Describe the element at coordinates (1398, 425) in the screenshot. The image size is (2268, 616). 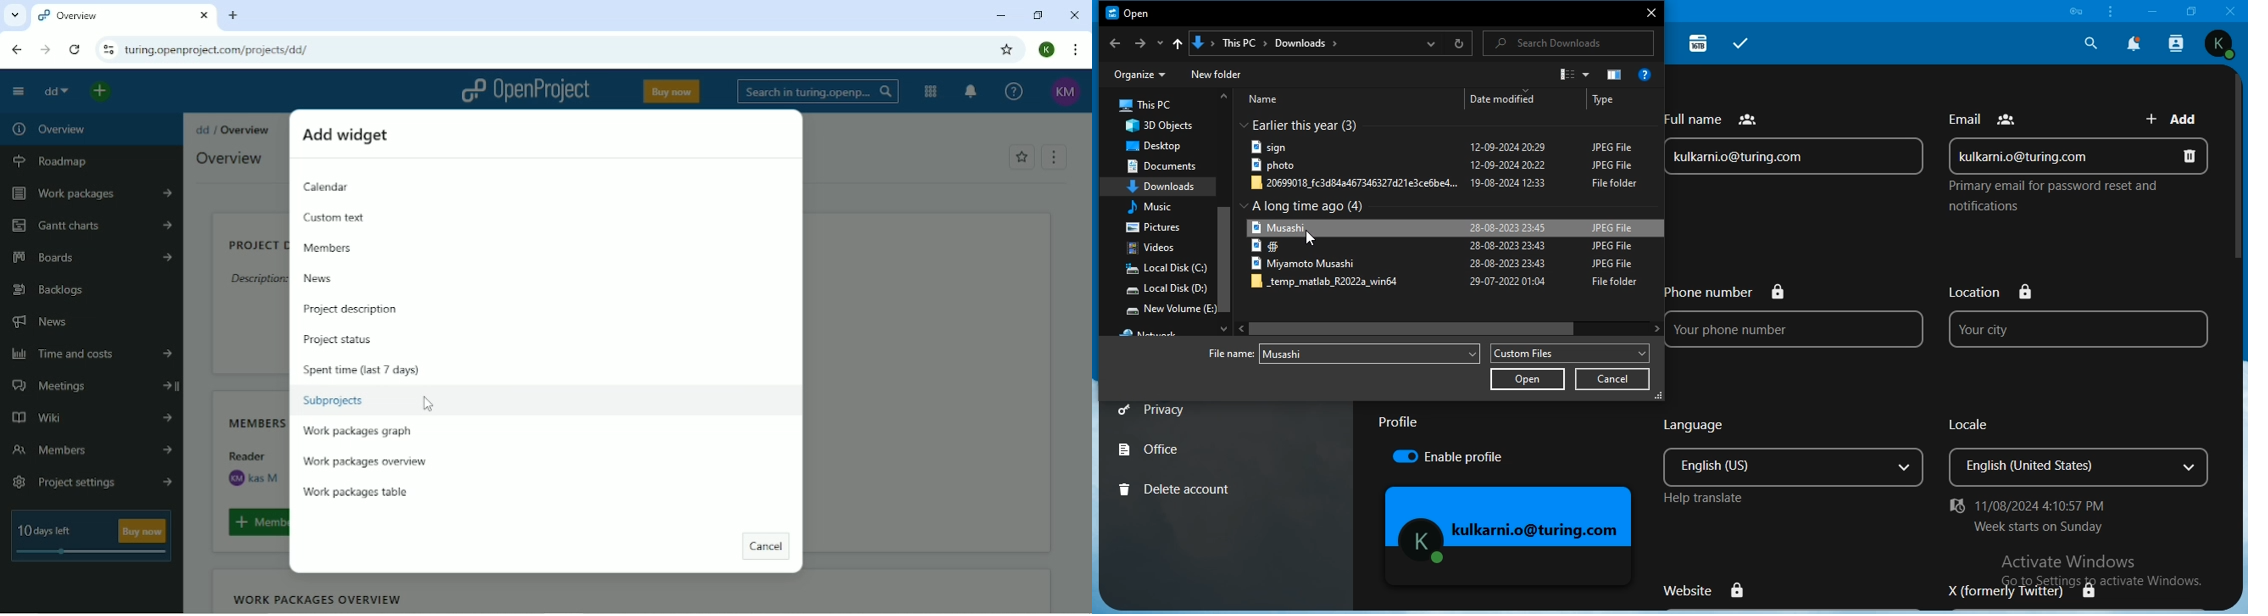
I see `text` at that location.